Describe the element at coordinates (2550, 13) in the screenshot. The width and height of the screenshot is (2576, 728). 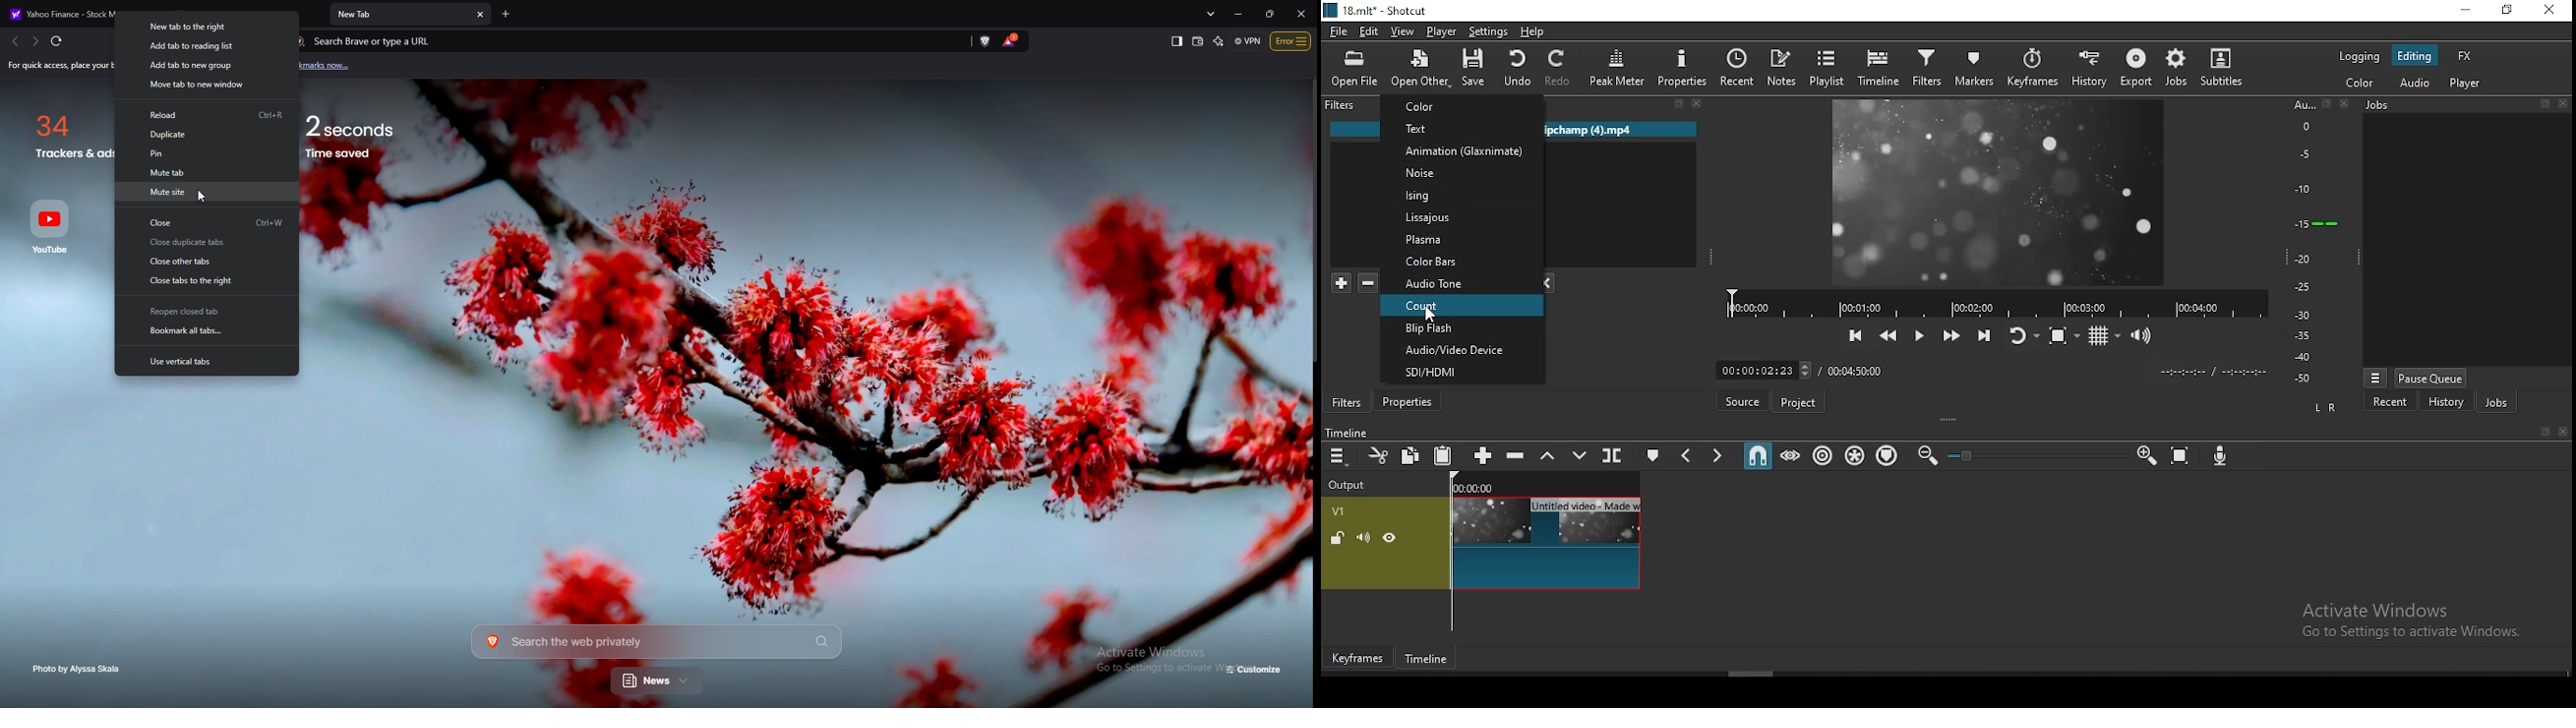
I see `close window` at that location.